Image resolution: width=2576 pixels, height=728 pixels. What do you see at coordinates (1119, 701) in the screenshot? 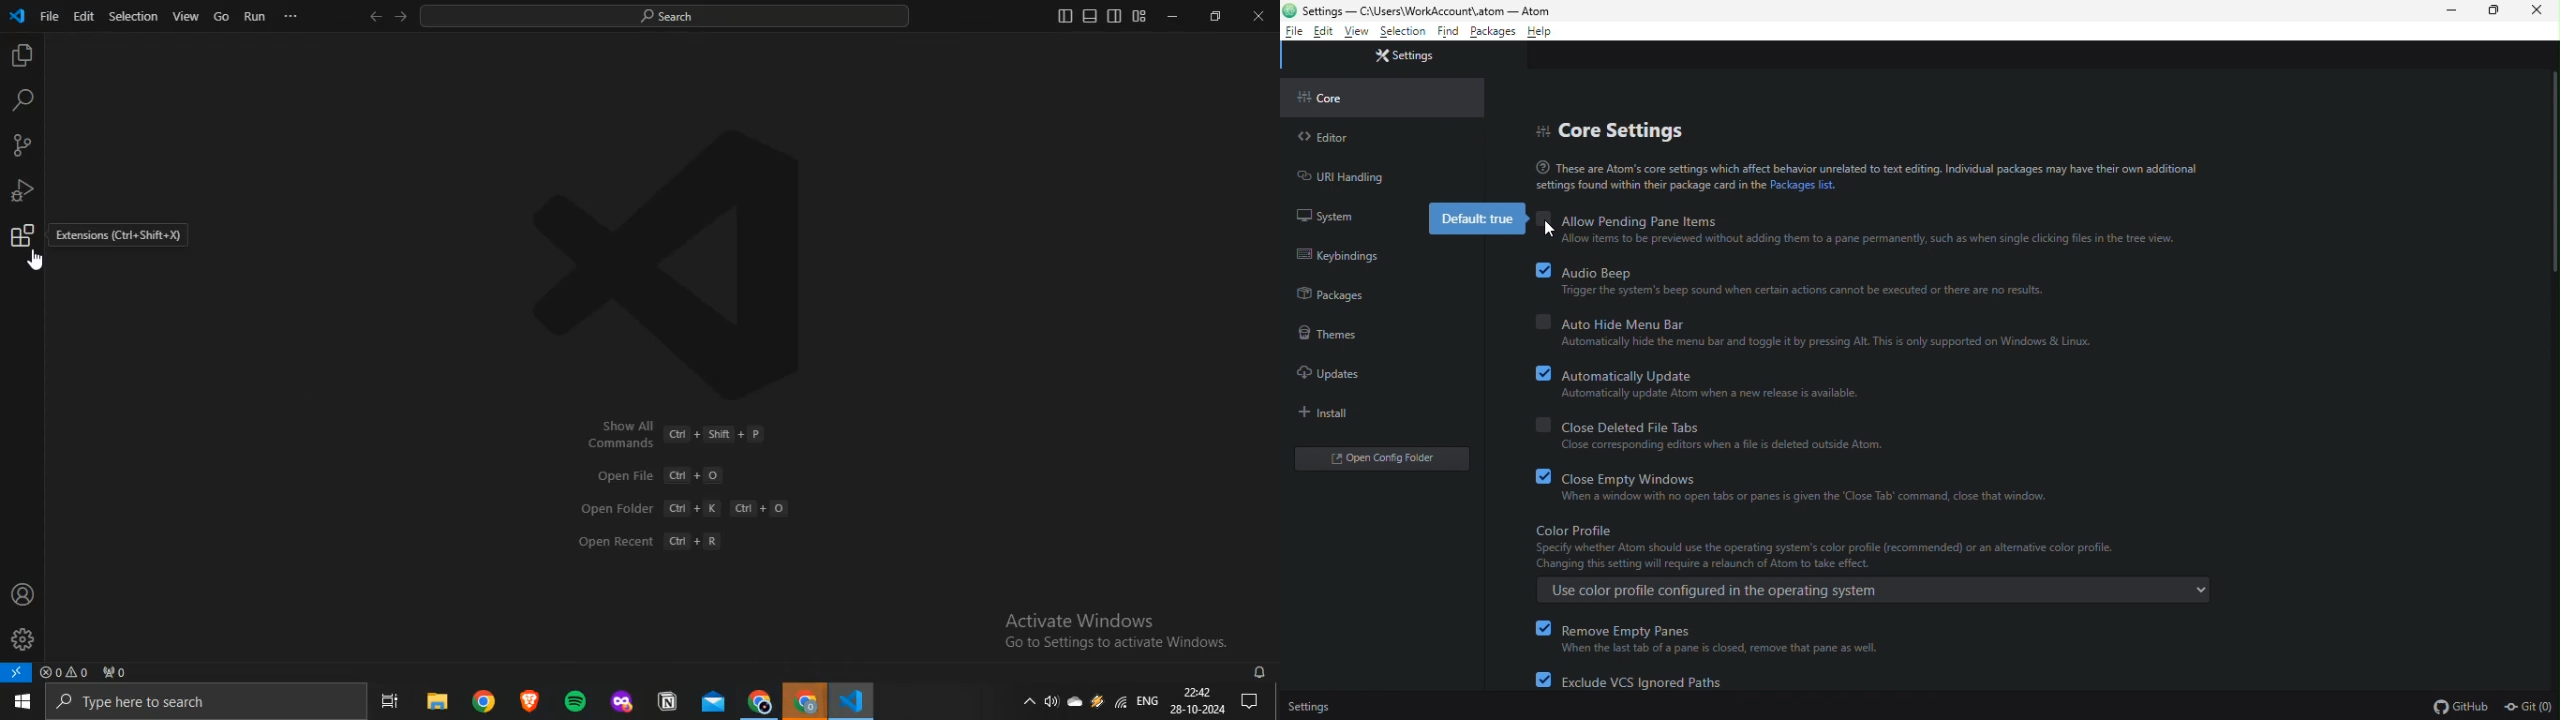
I see `Wifi` at bounding box center [1119, 701].